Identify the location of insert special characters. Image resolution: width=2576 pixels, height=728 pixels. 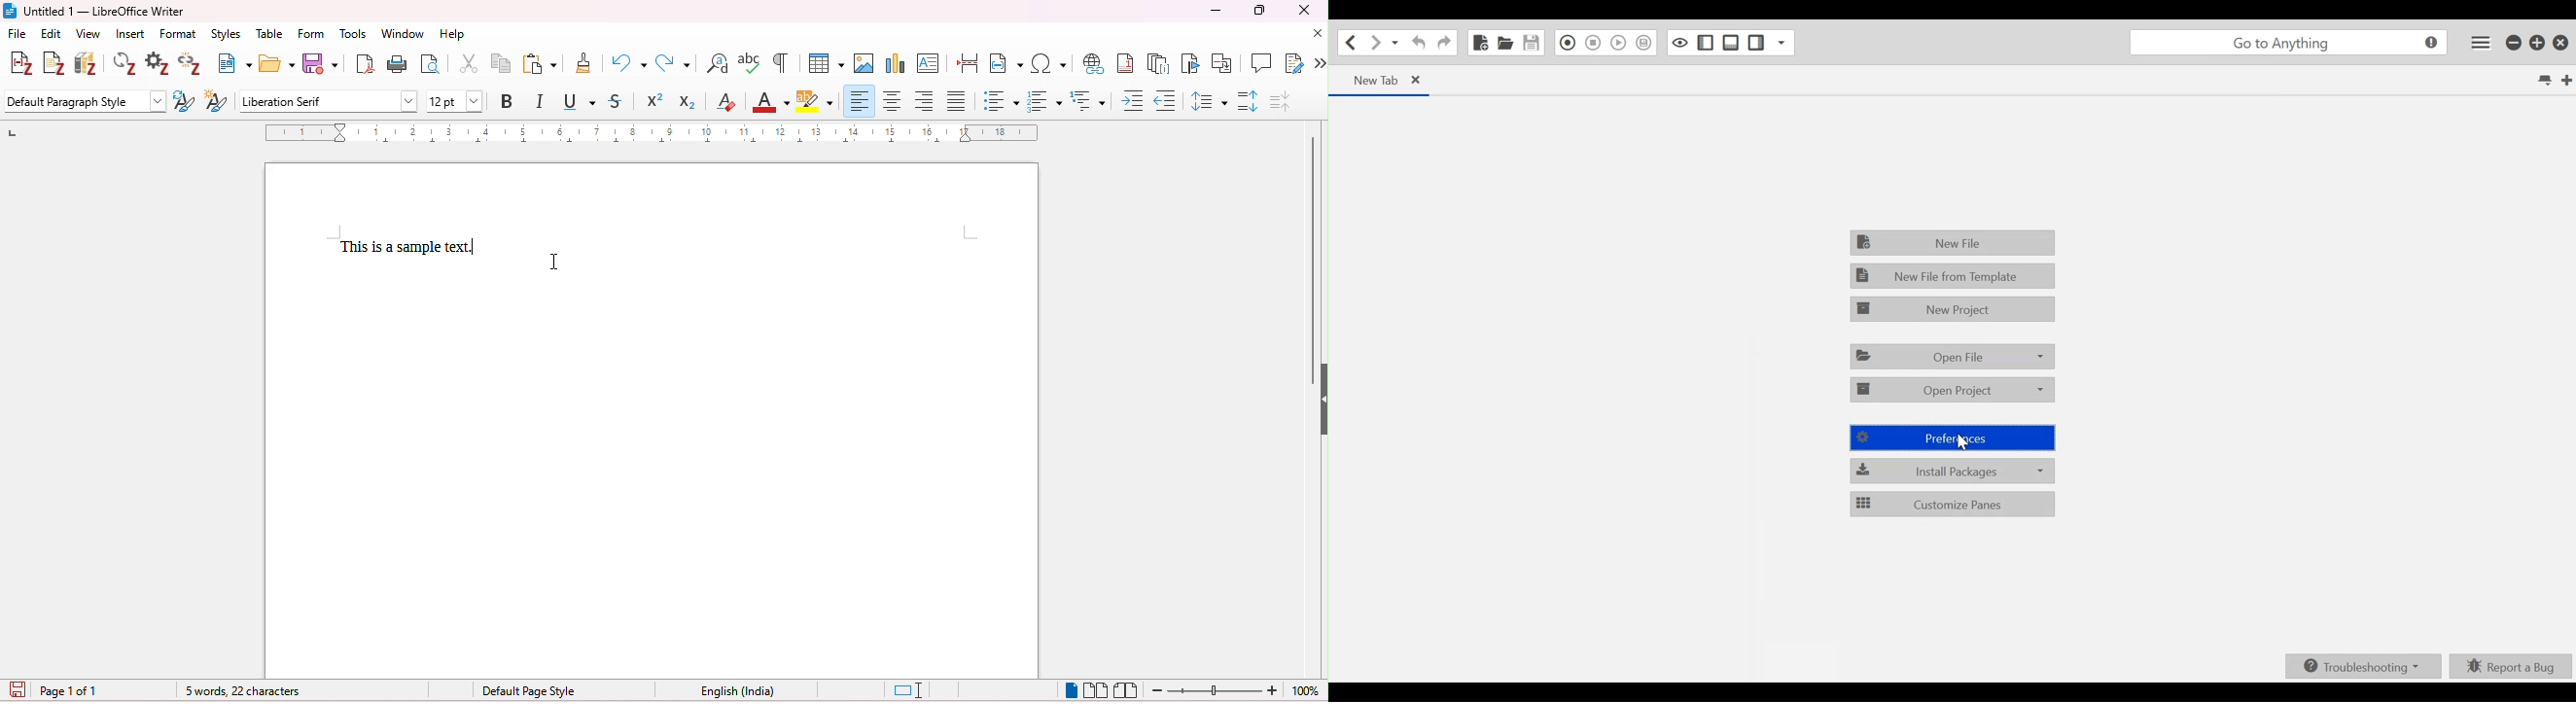
(1049, 62).